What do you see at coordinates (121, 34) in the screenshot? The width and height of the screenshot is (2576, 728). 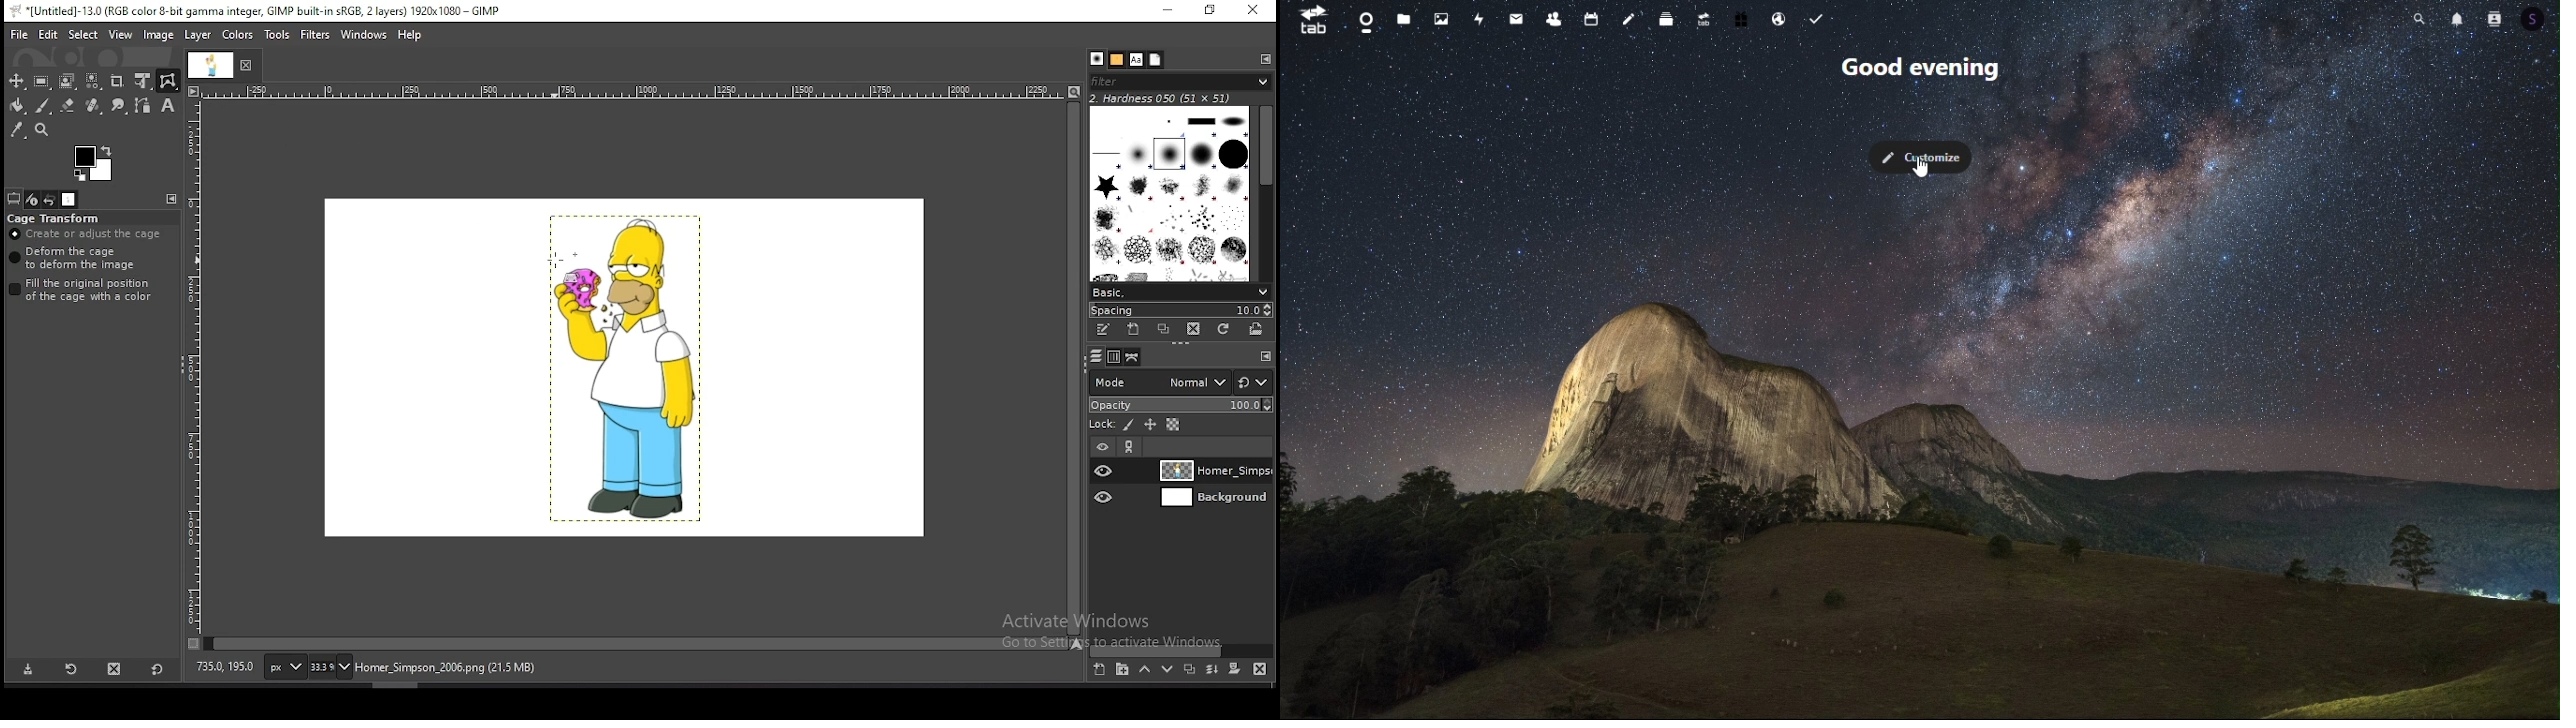 I see `view` at bounding box center [121, 34].